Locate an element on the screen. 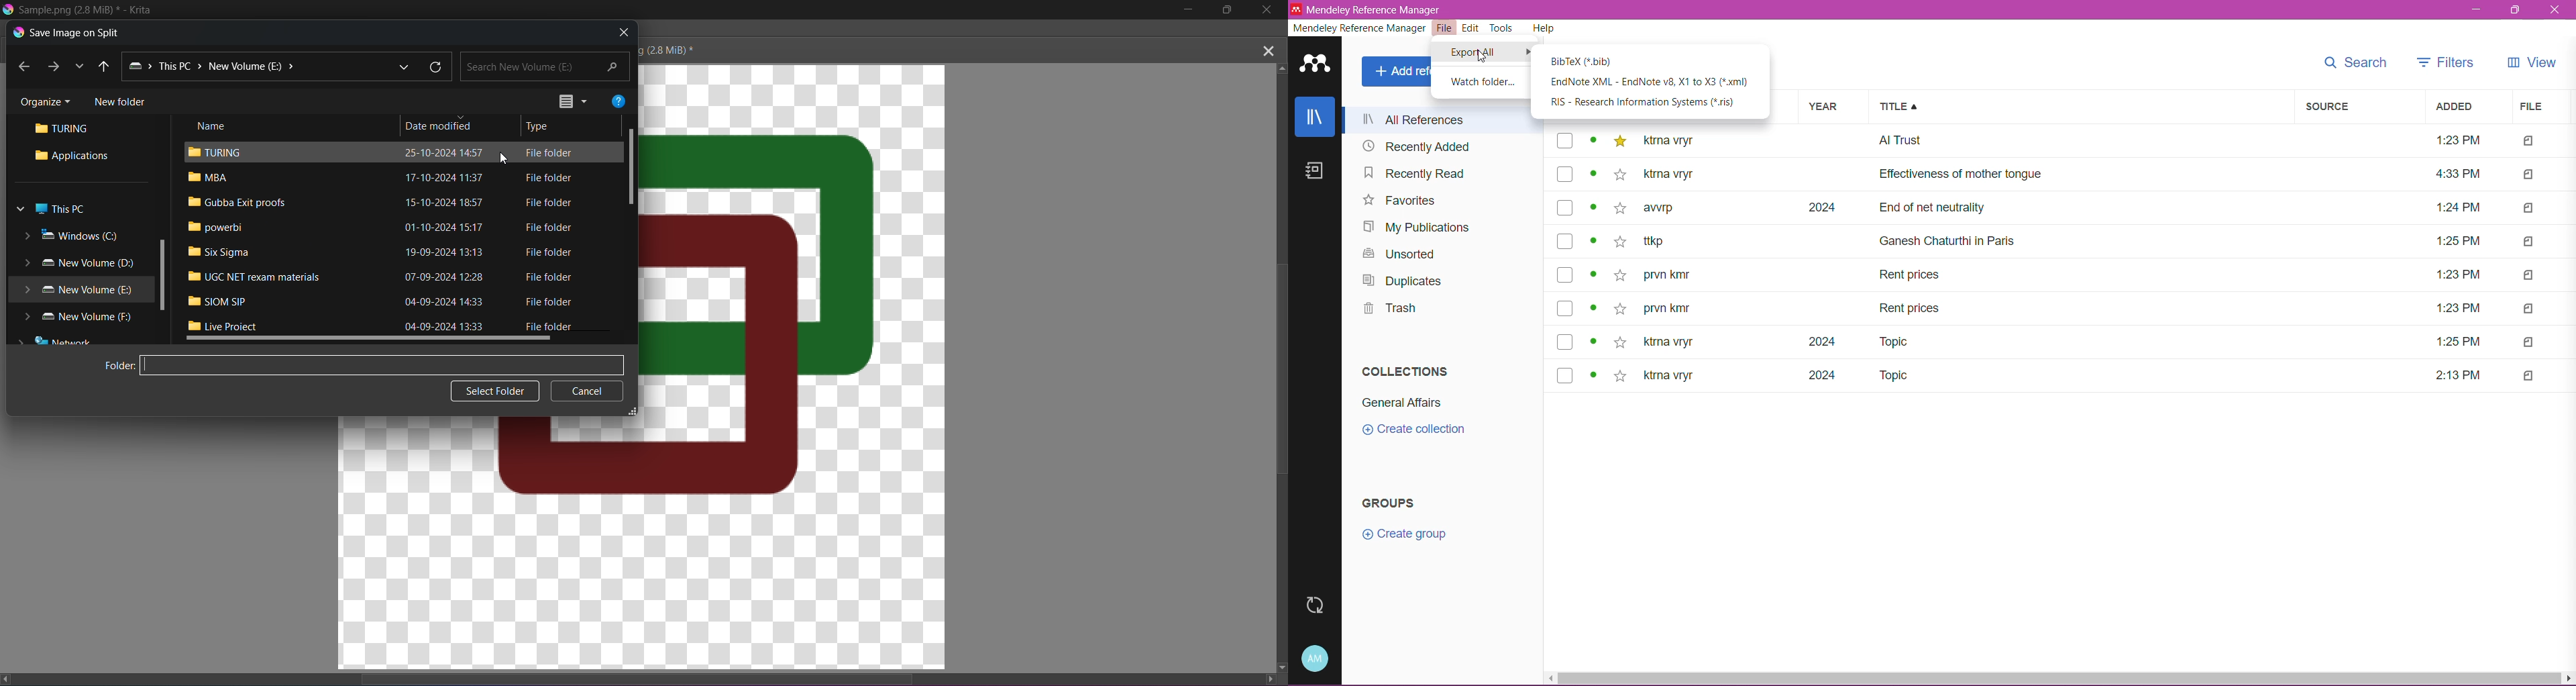 This screenshot has height=700, width=2576. Groups is located at coordinates (1387, 502).